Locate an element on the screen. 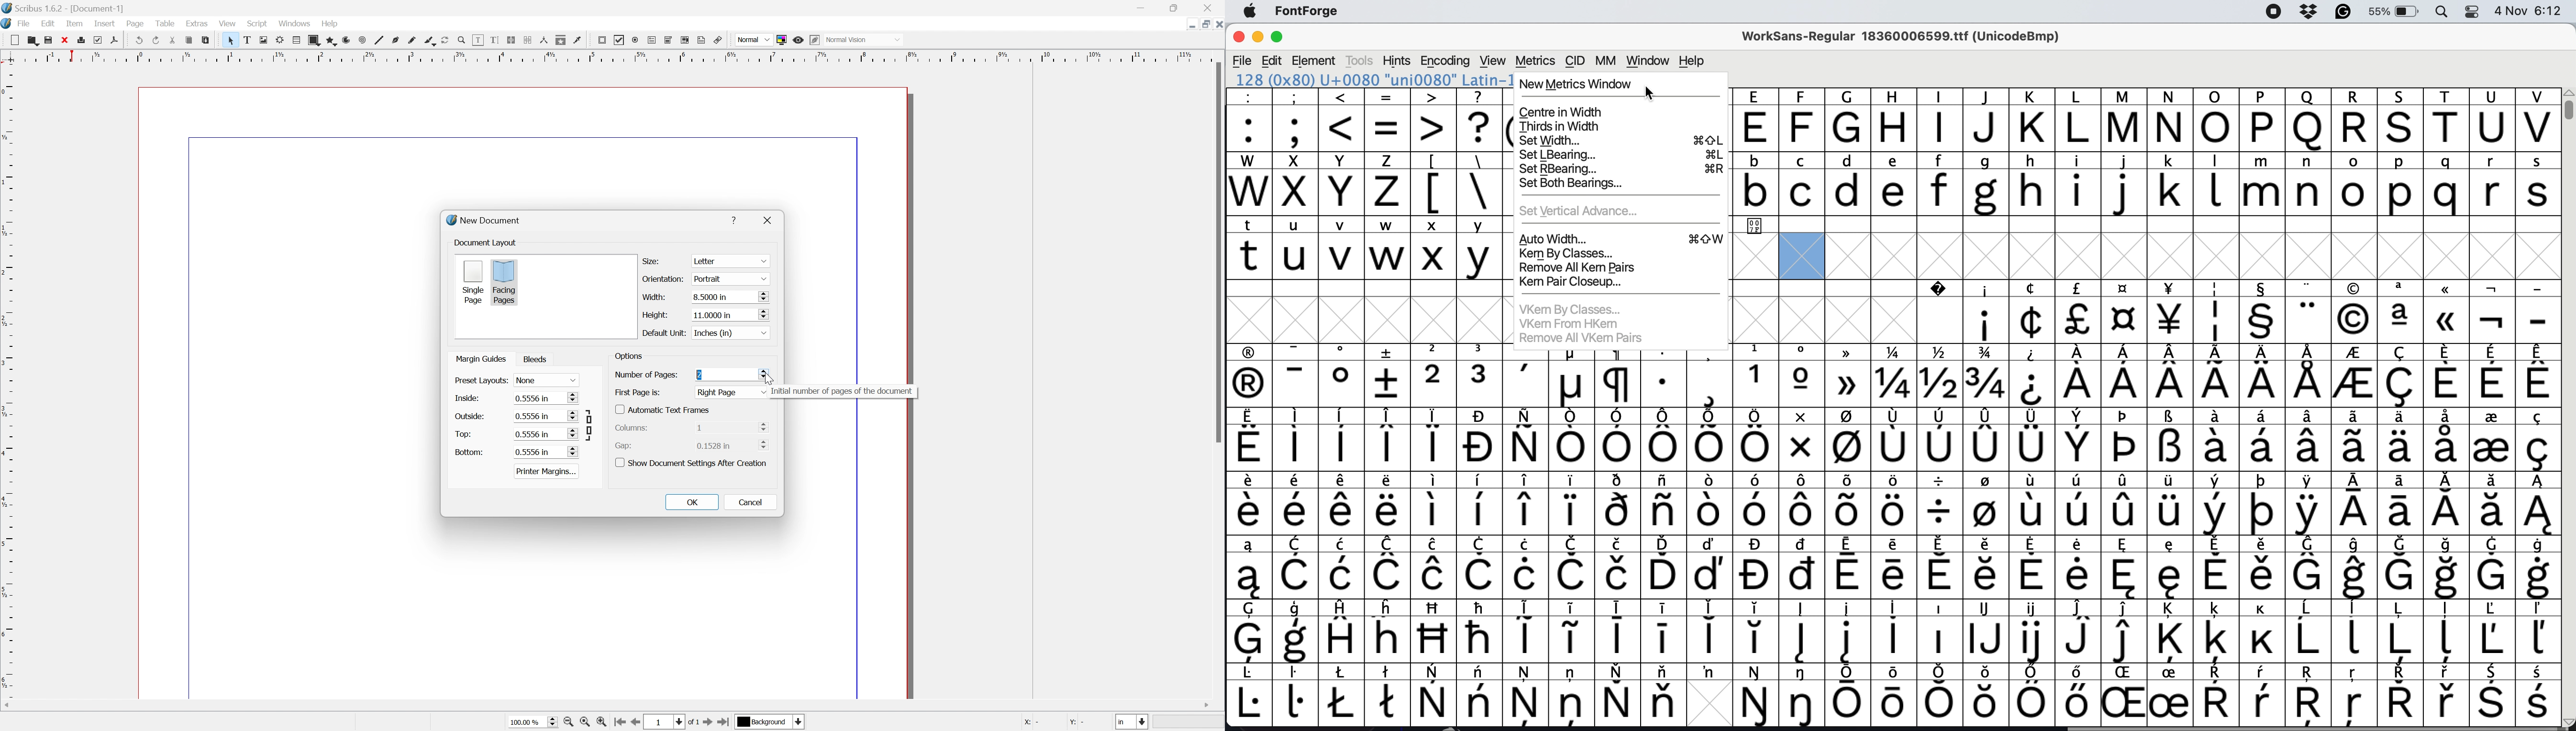  Options is located at coordinates (629, 357).